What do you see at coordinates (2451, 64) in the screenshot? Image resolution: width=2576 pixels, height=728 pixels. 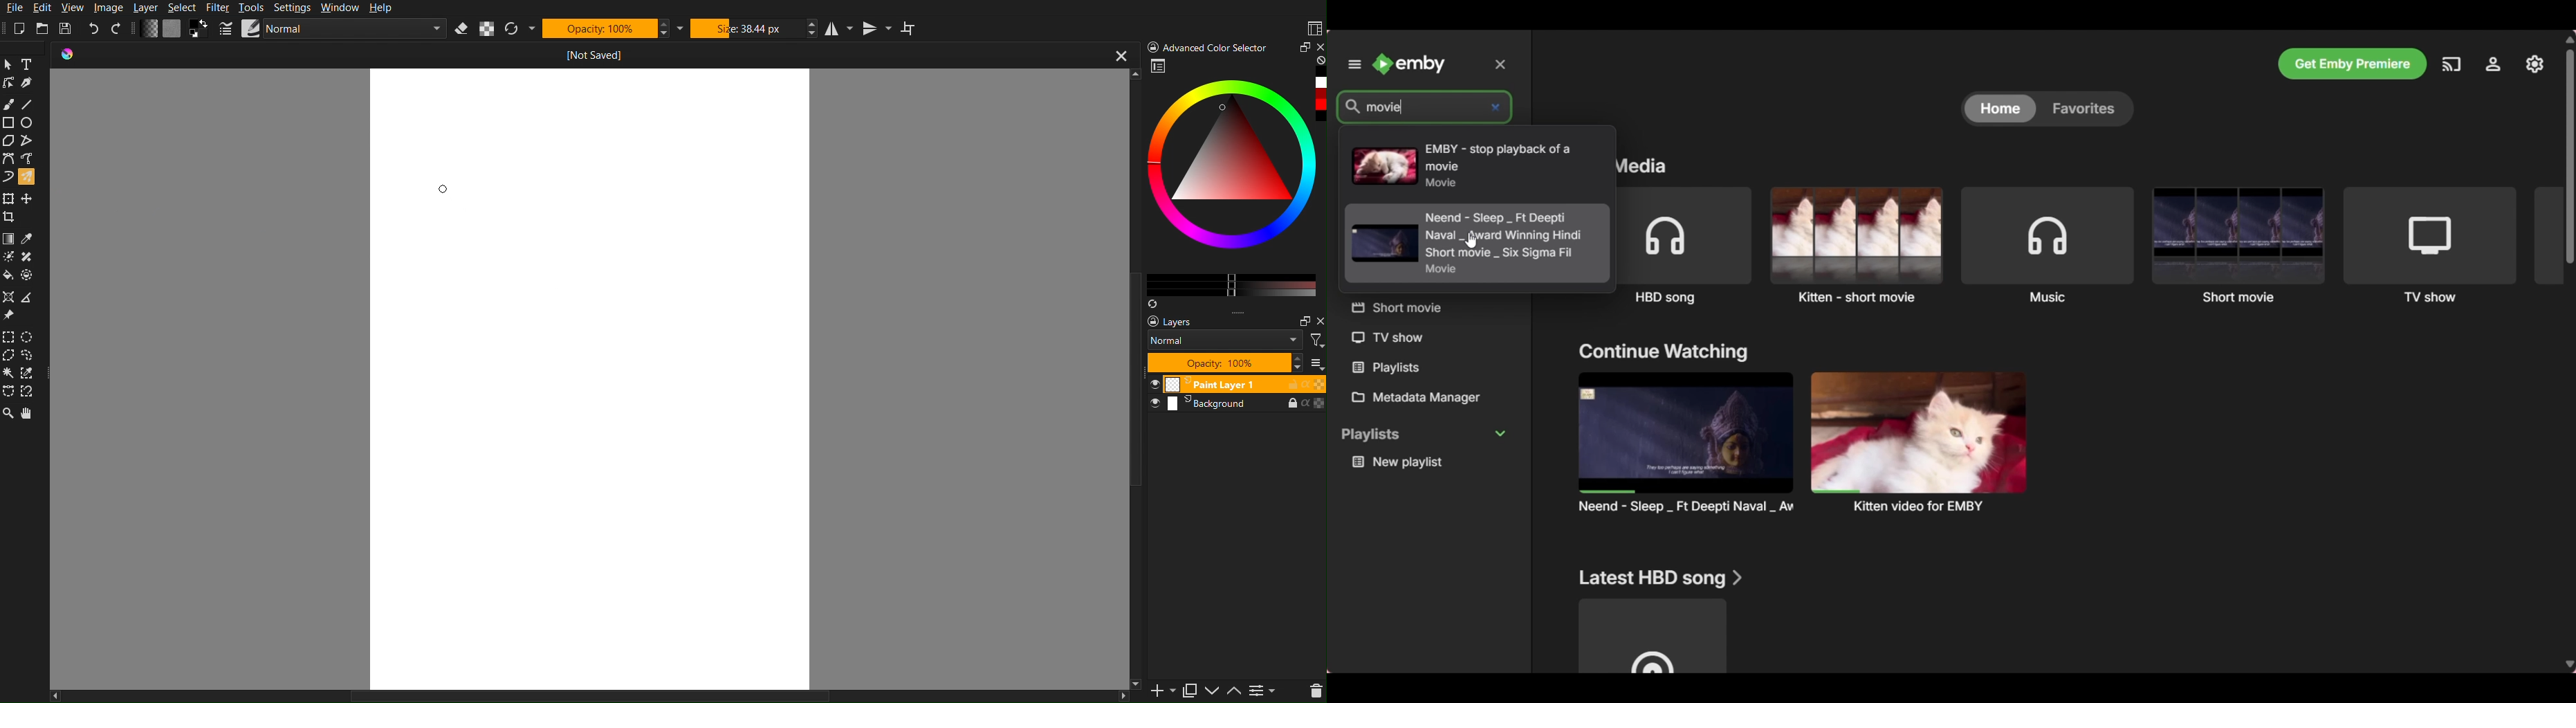 I see `Play on another device` at bounding box center [2451, 64].